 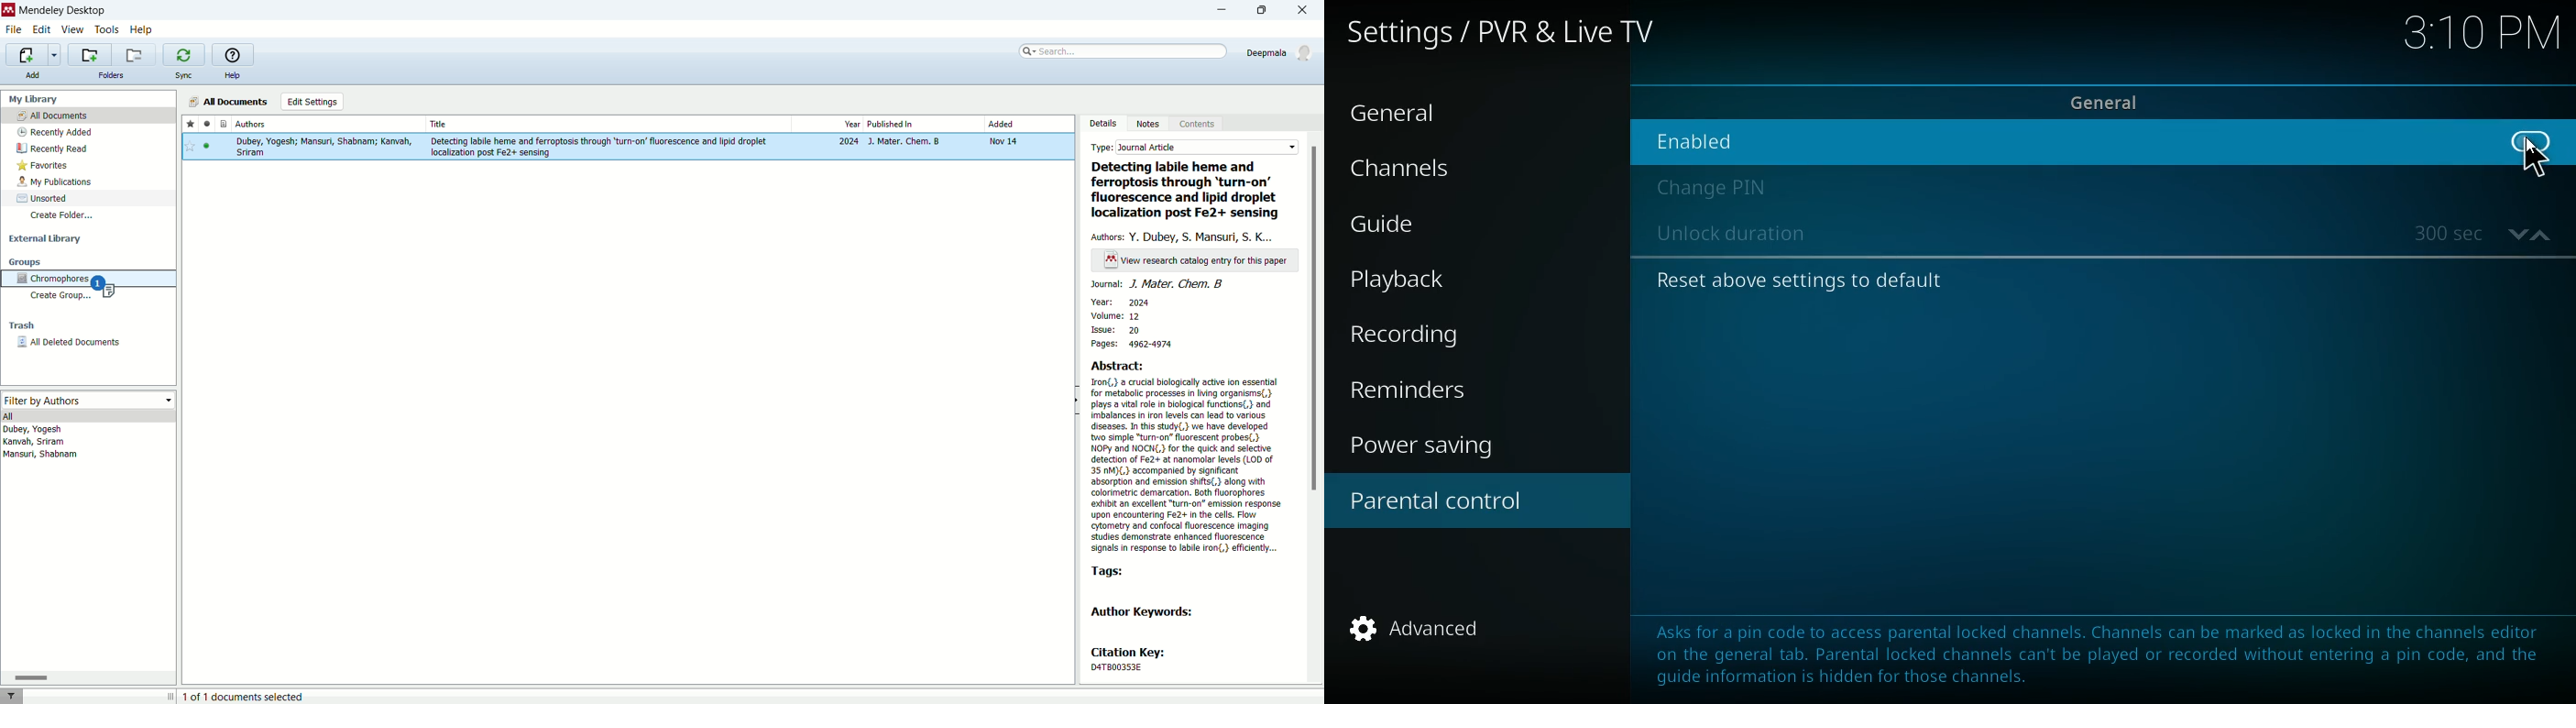 What do you see at coordinates (609, 124) in the screenshot?
I see `Title` at bounding box center [609, 124].